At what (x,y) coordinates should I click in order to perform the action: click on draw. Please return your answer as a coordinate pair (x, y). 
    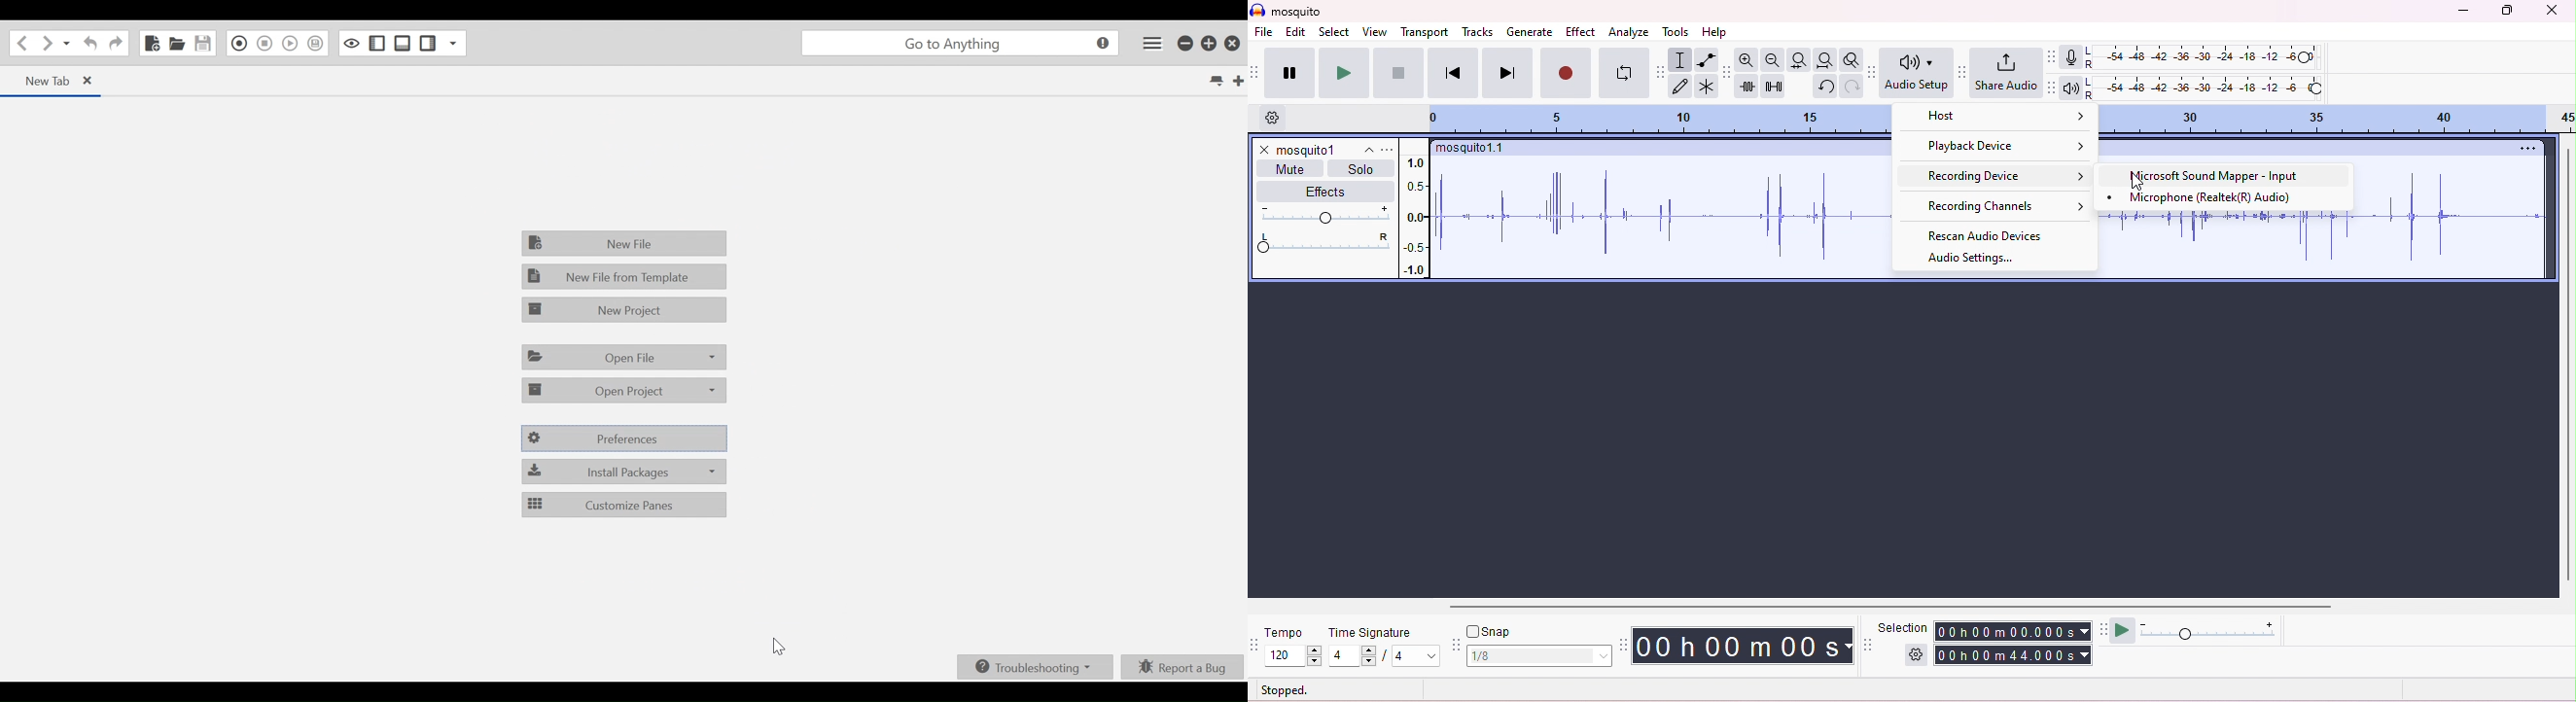
    Looking at the image, I should click on (1681, 88).